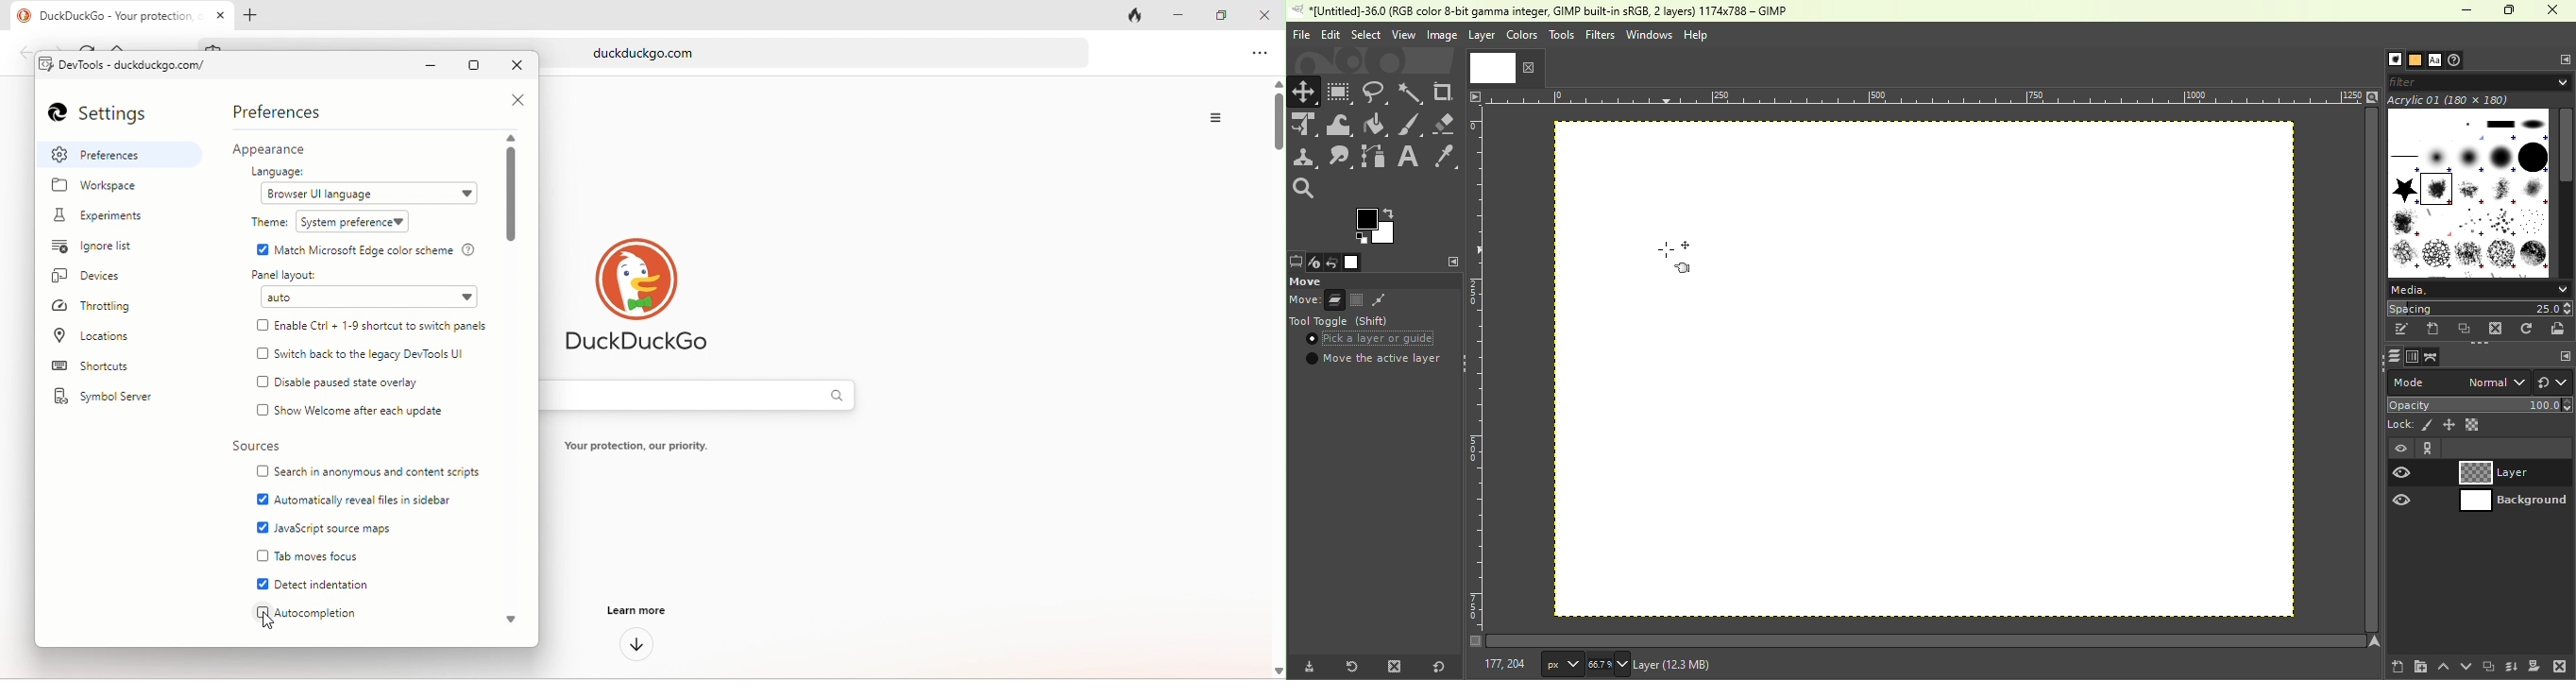 The height and width of the screenshot is (700, 2576). I want to click on layer, so click(1482, 38).